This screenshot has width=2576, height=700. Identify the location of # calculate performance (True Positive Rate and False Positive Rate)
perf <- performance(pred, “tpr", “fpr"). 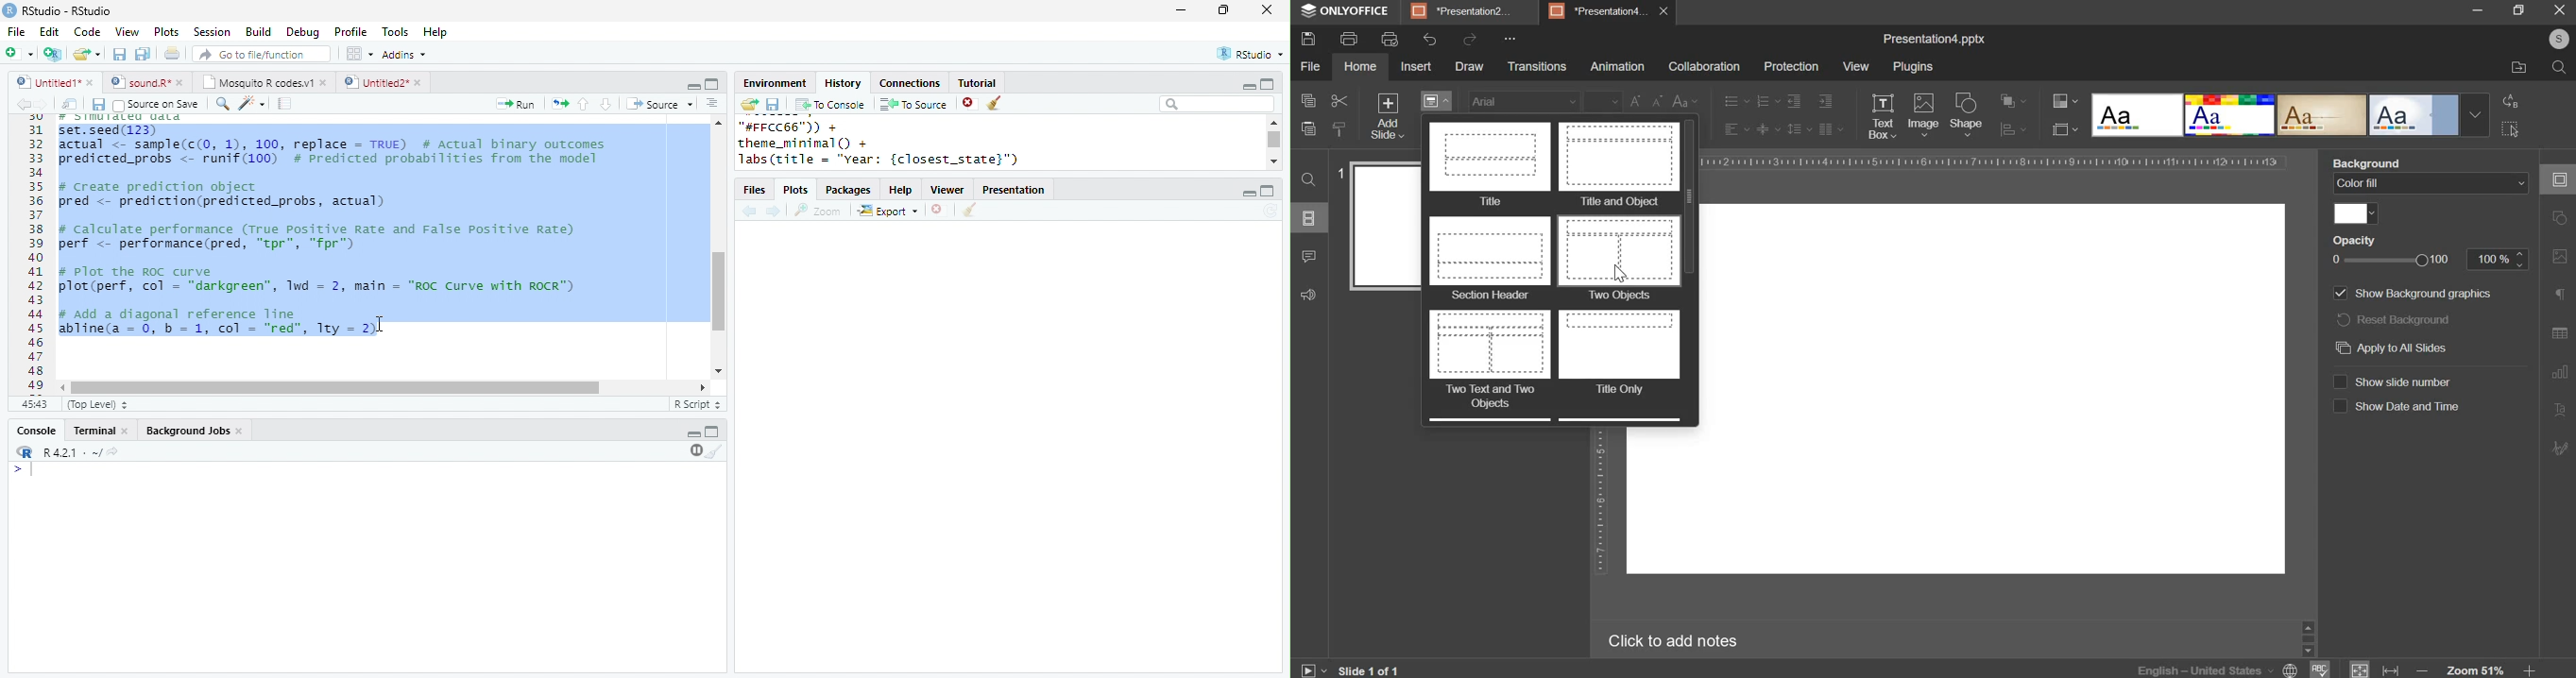
(316, 237).